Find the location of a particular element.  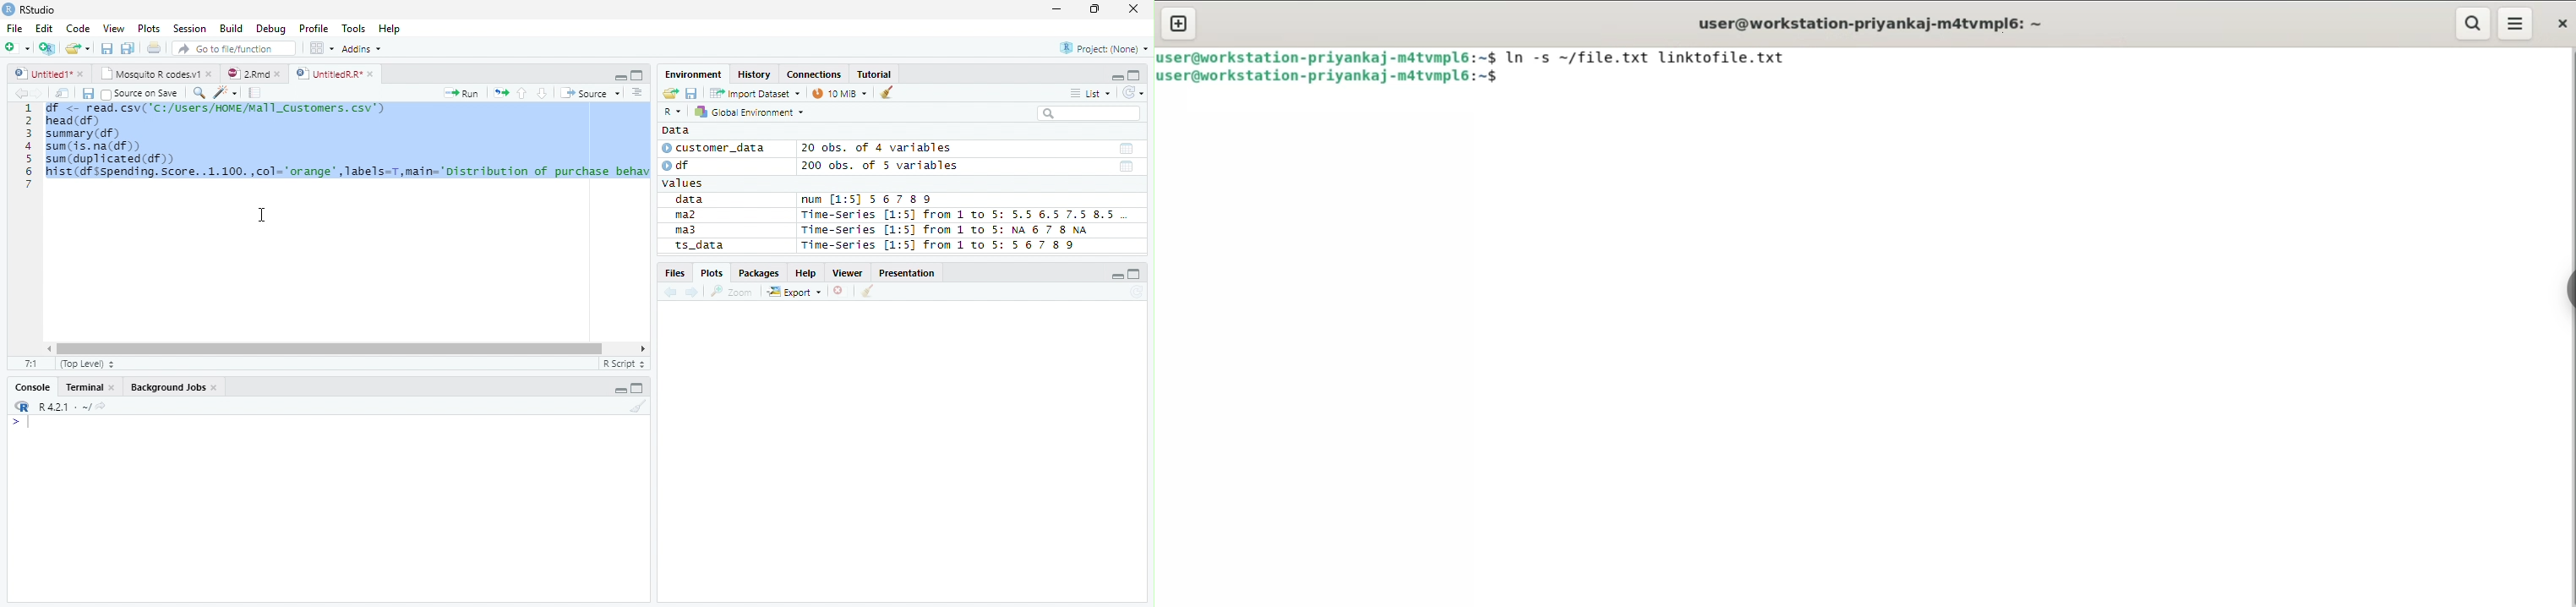

Save is located at coordinates (106, 47).